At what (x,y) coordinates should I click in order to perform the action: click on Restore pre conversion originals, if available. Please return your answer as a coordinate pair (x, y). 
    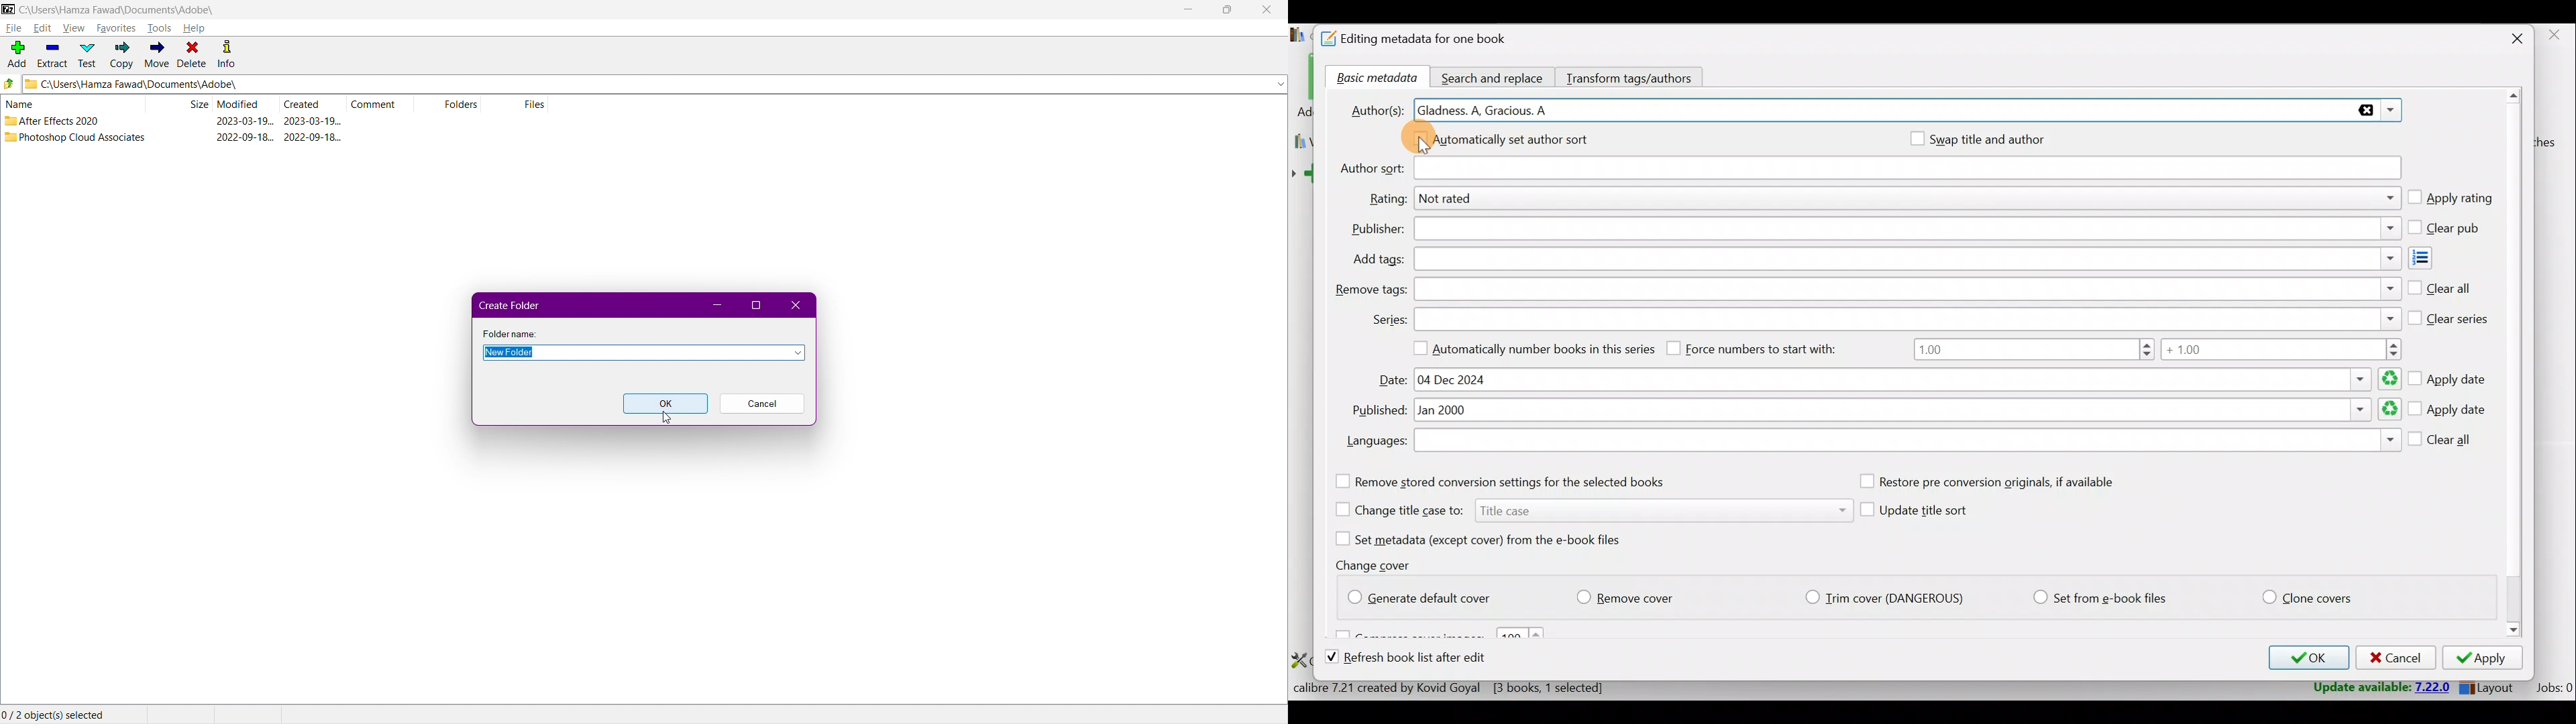
    Looking at the image, I should click on (2001, 482).